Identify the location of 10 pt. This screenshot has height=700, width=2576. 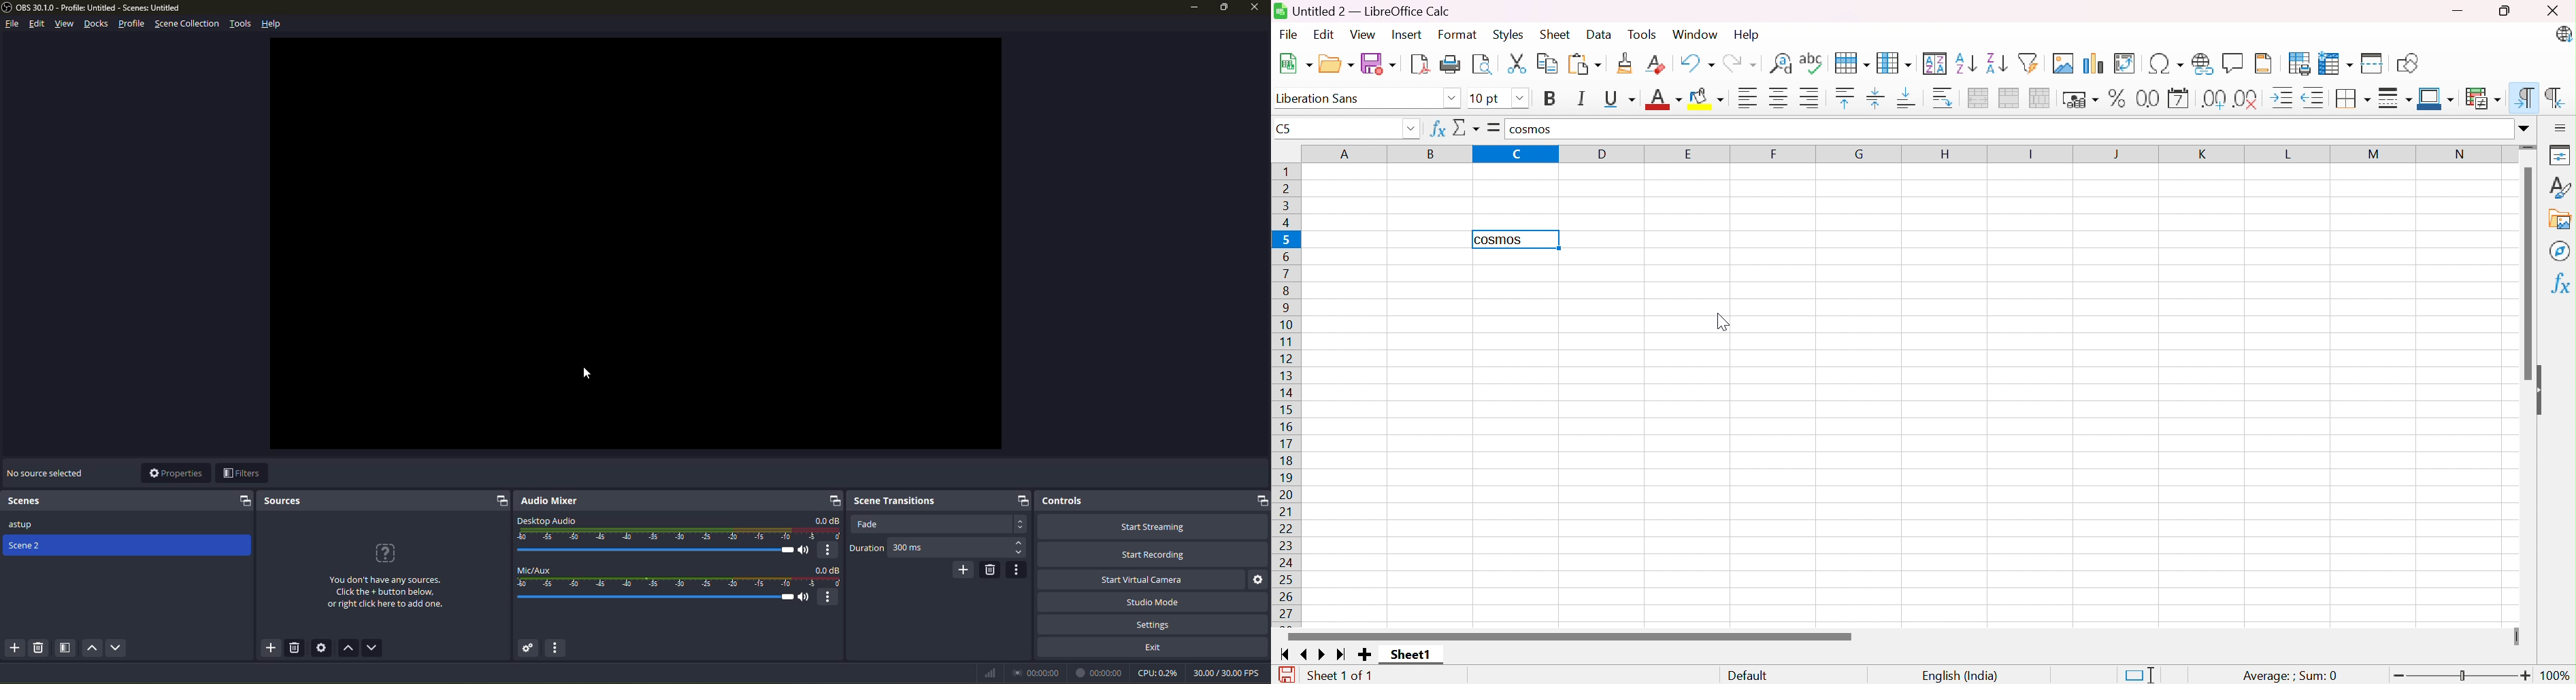
(1485, 99).